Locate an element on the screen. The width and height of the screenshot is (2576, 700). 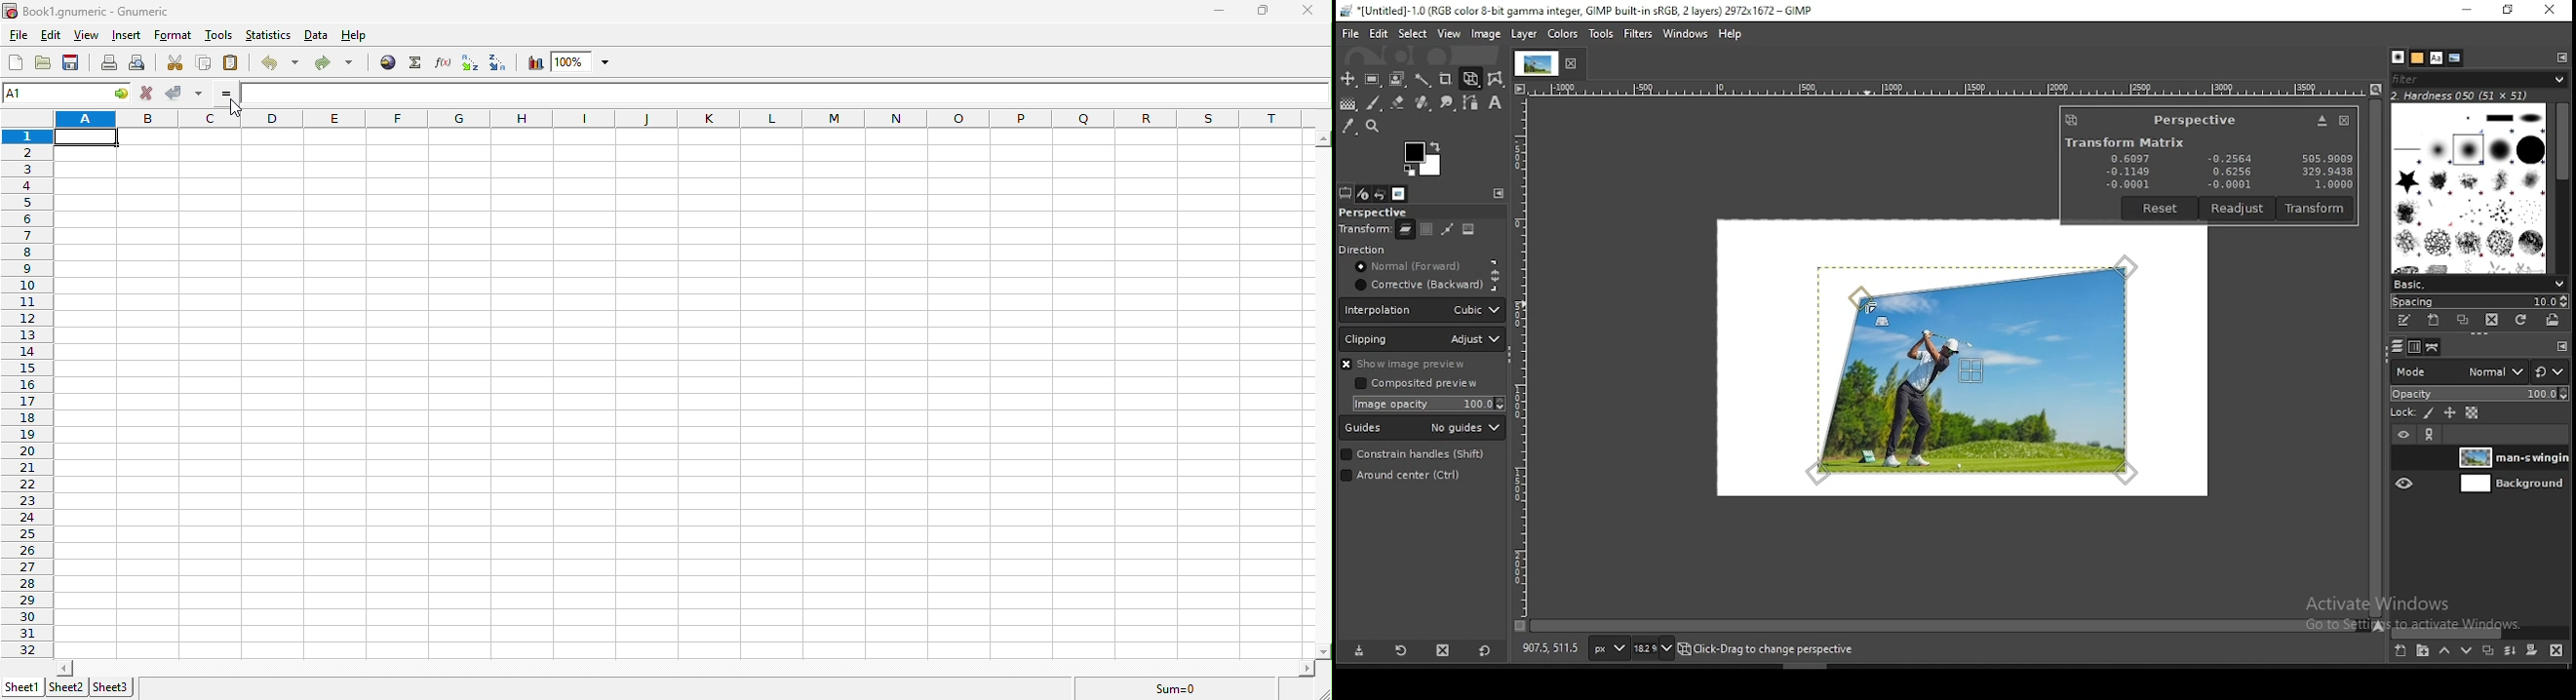
Transform Matrix is located at coordinates (2123, 142).